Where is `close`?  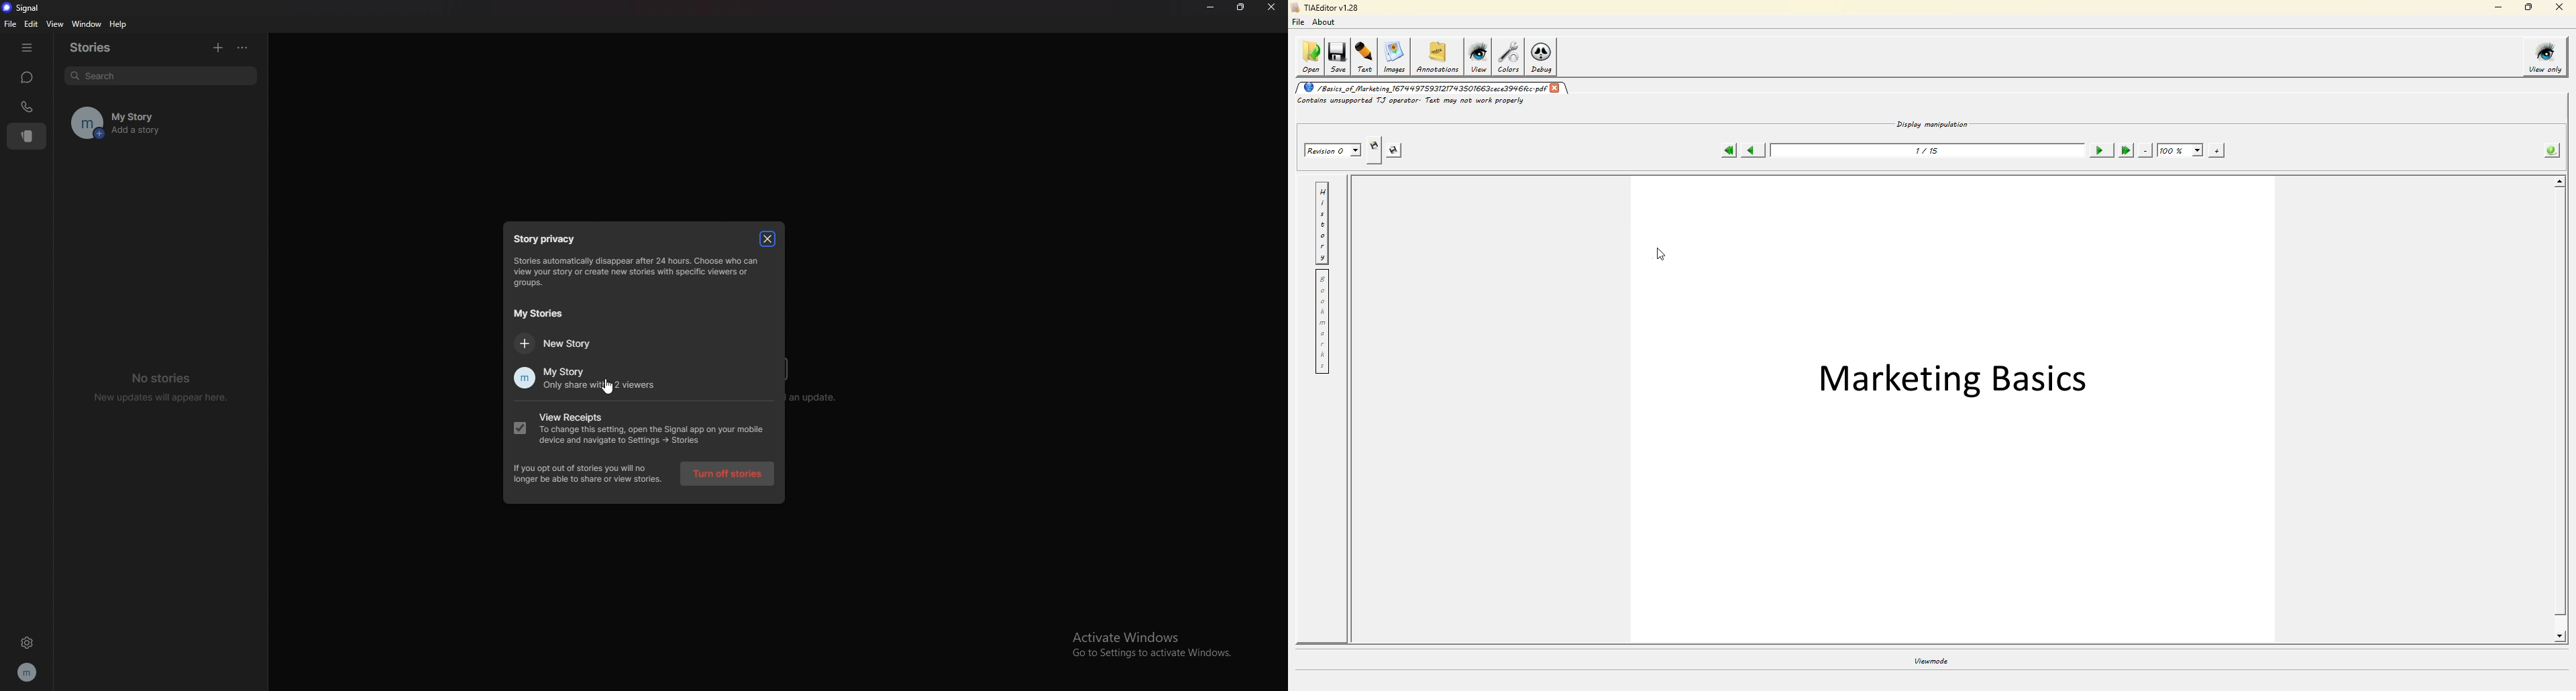
close is located at coordinates (1273, 7).